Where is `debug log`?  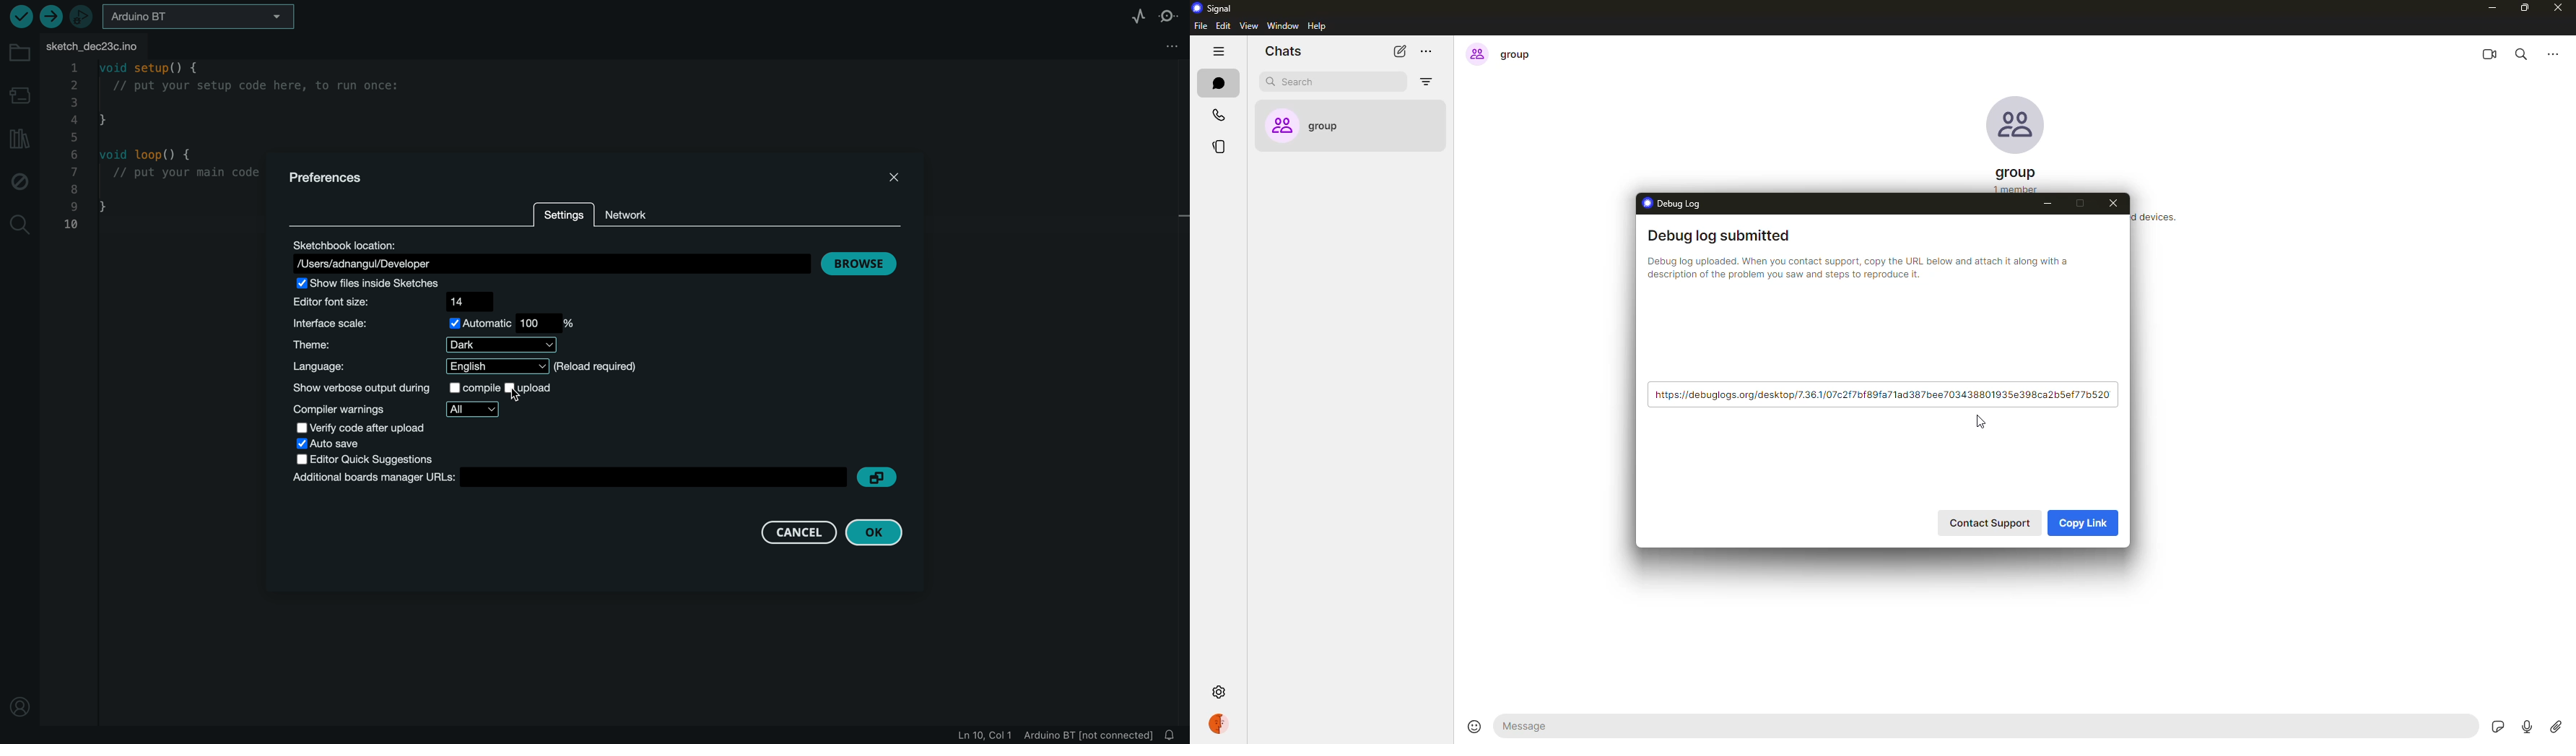
debug log is located at coordinates (1673, 202).